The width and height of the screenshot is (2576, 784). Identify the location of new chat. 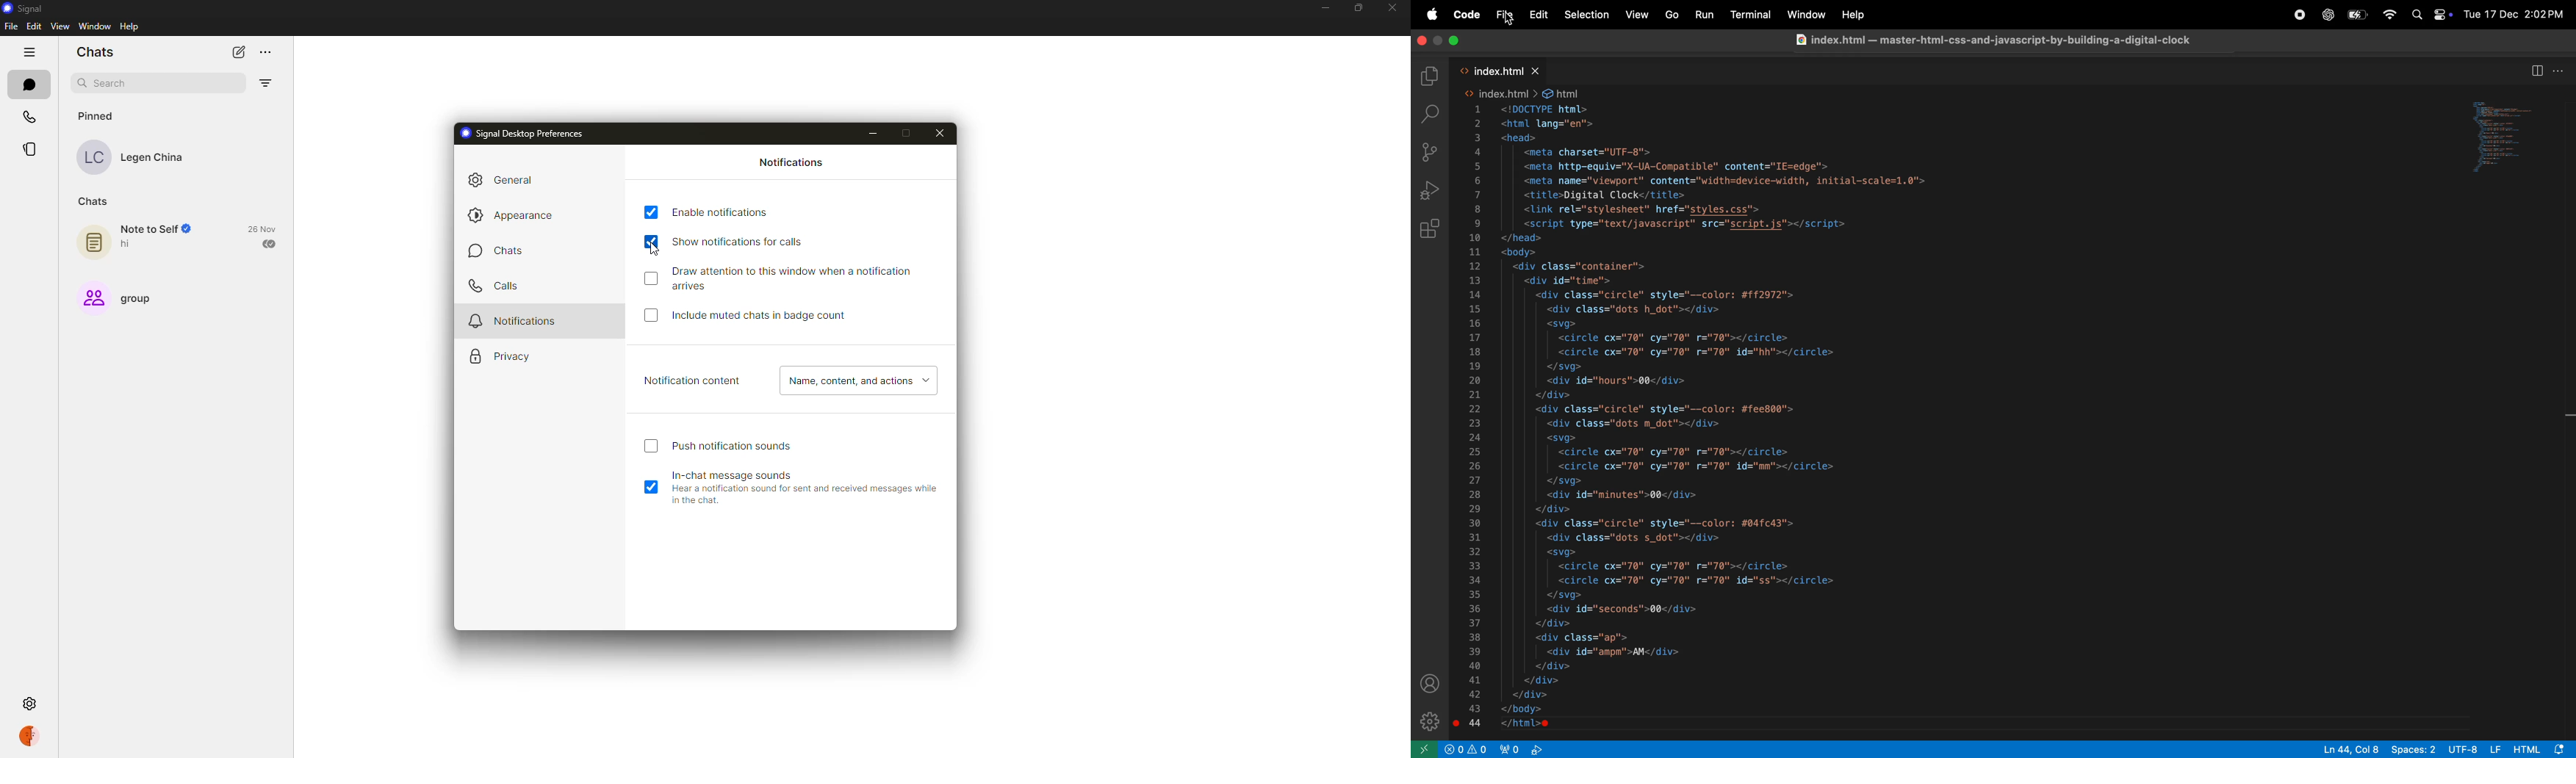
(237, 51).